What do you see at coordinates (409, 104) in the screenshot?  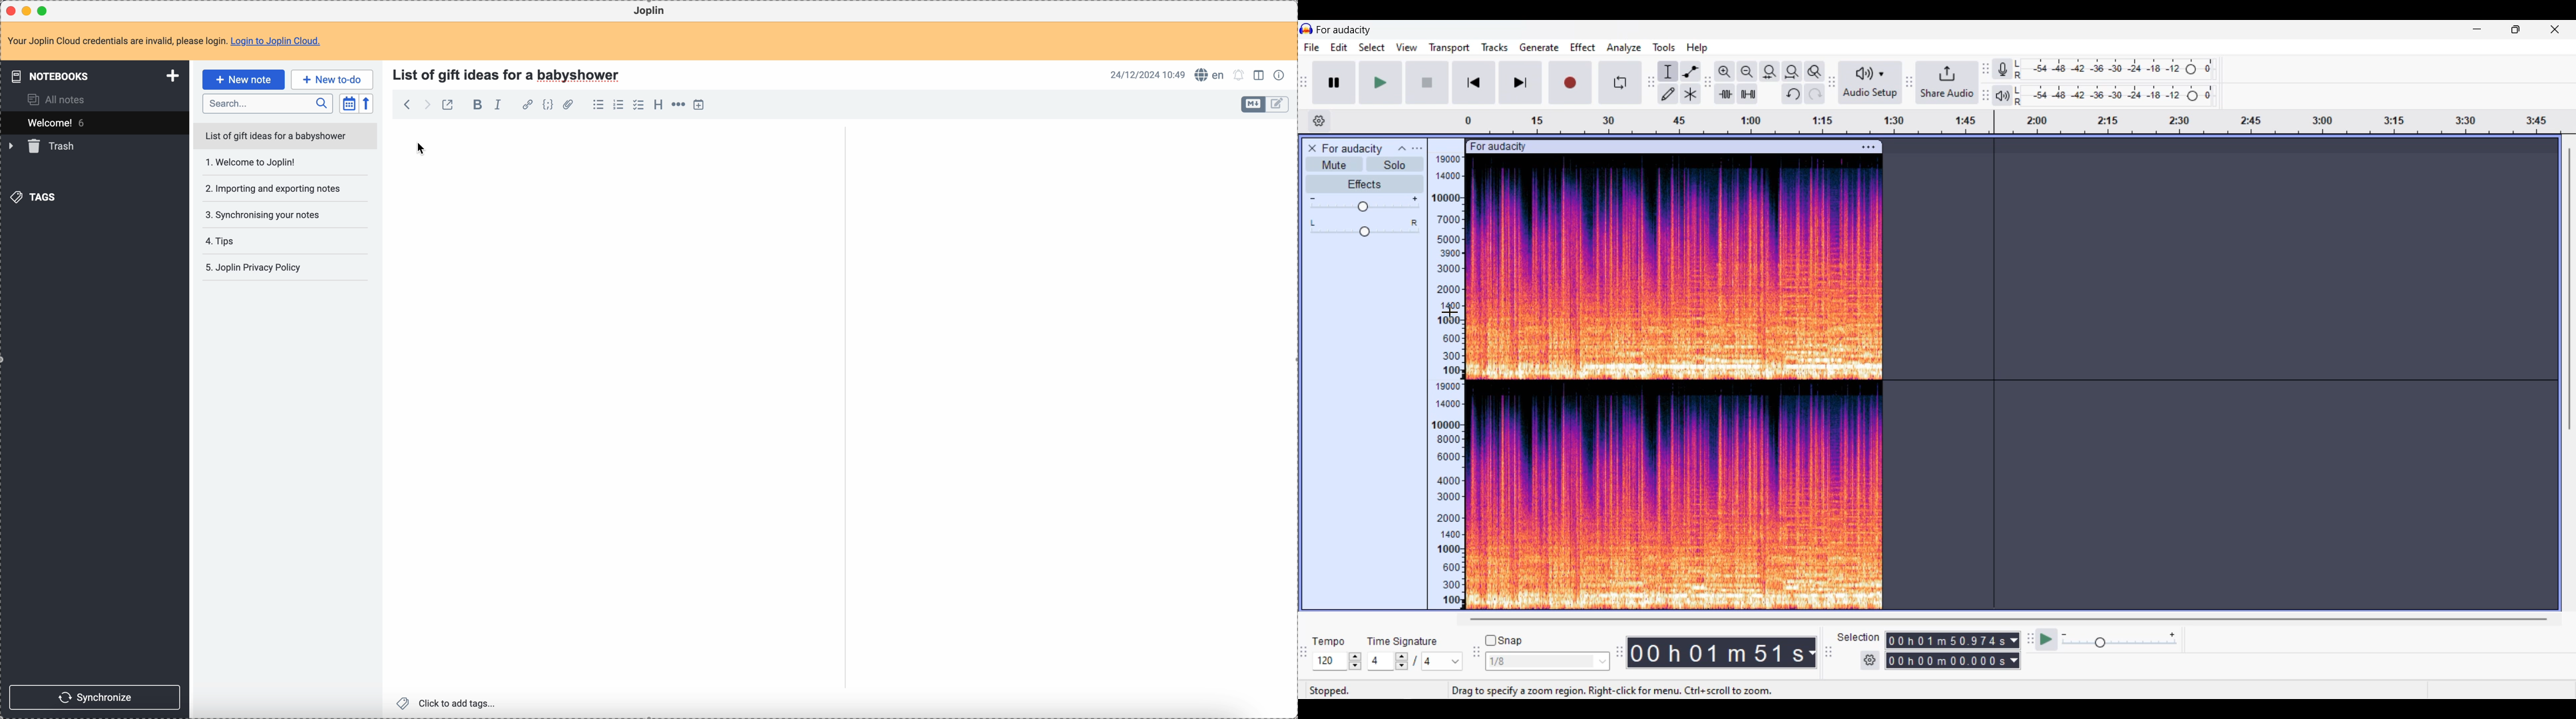 I see `back` at bounding box center [409, 104].